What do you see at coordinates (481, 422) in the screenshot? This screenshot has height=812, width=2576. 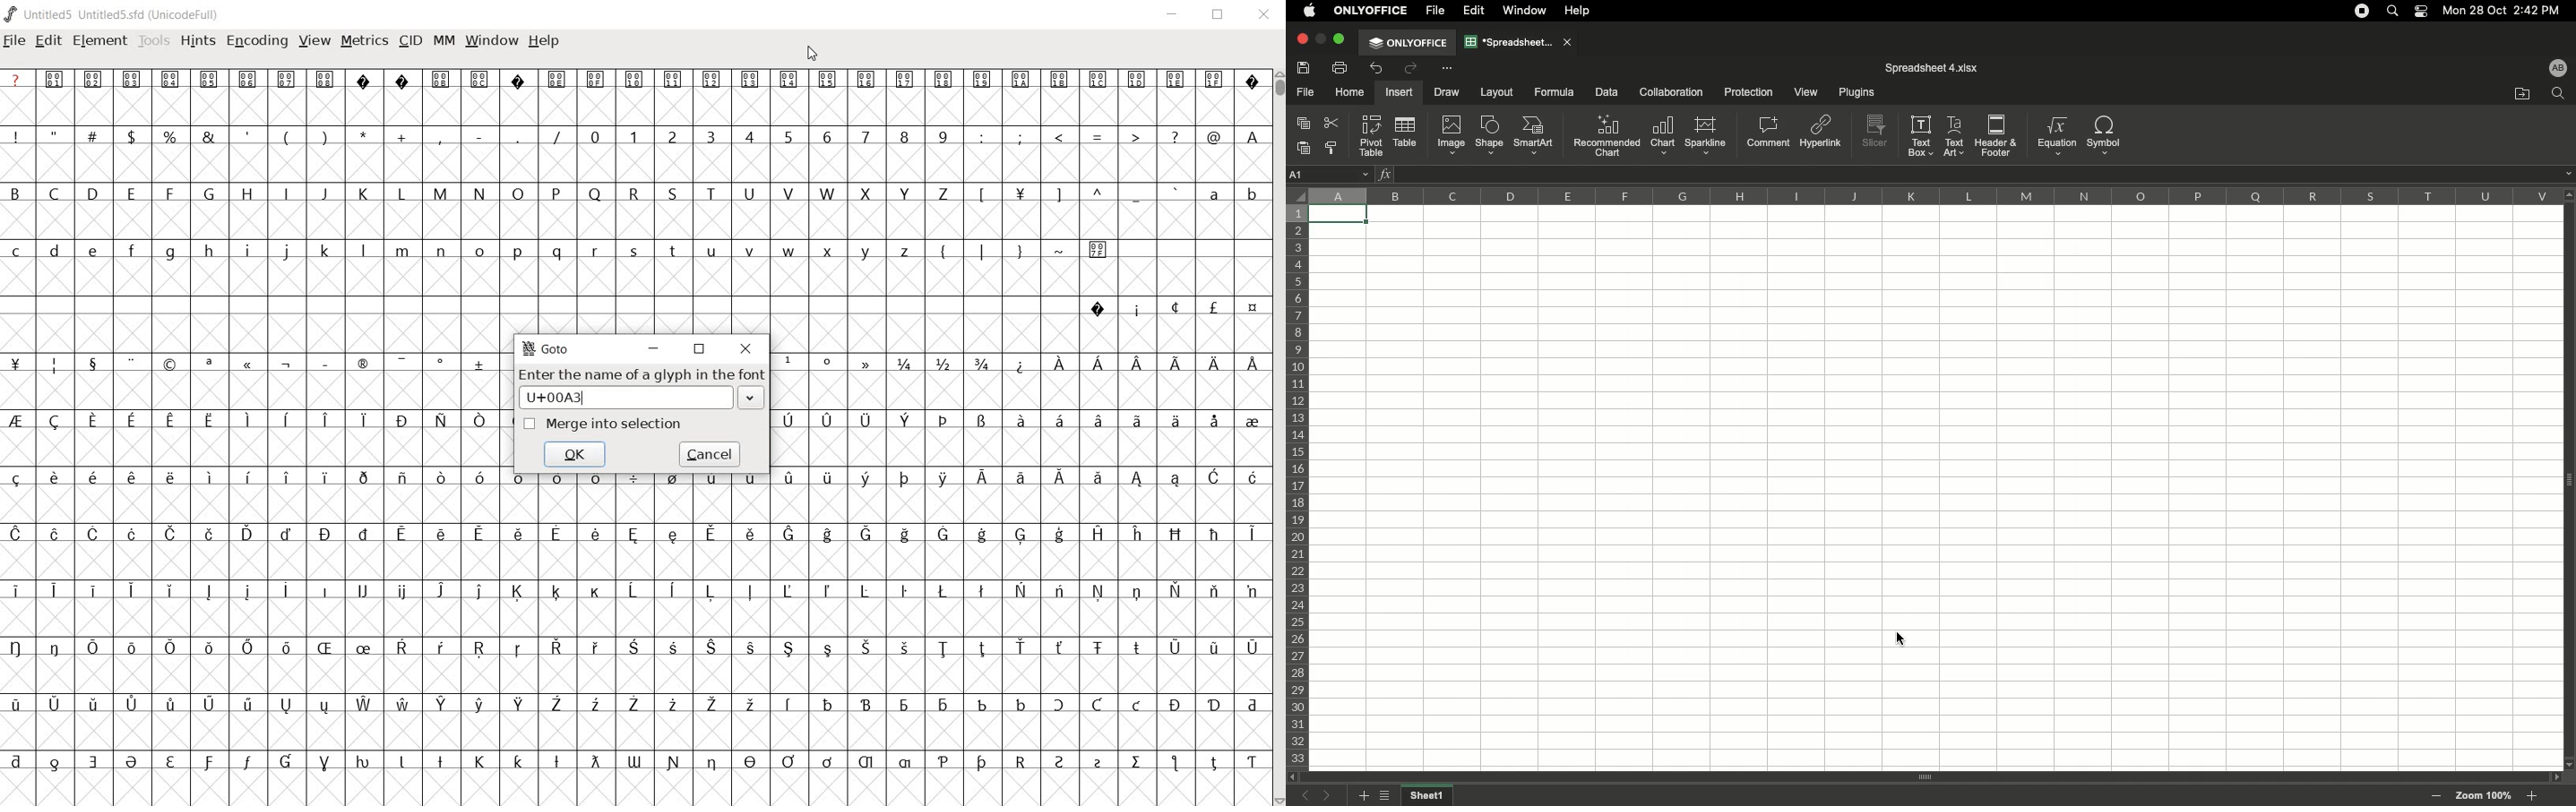 I see `Symbol` at bounding box center [481, 422].